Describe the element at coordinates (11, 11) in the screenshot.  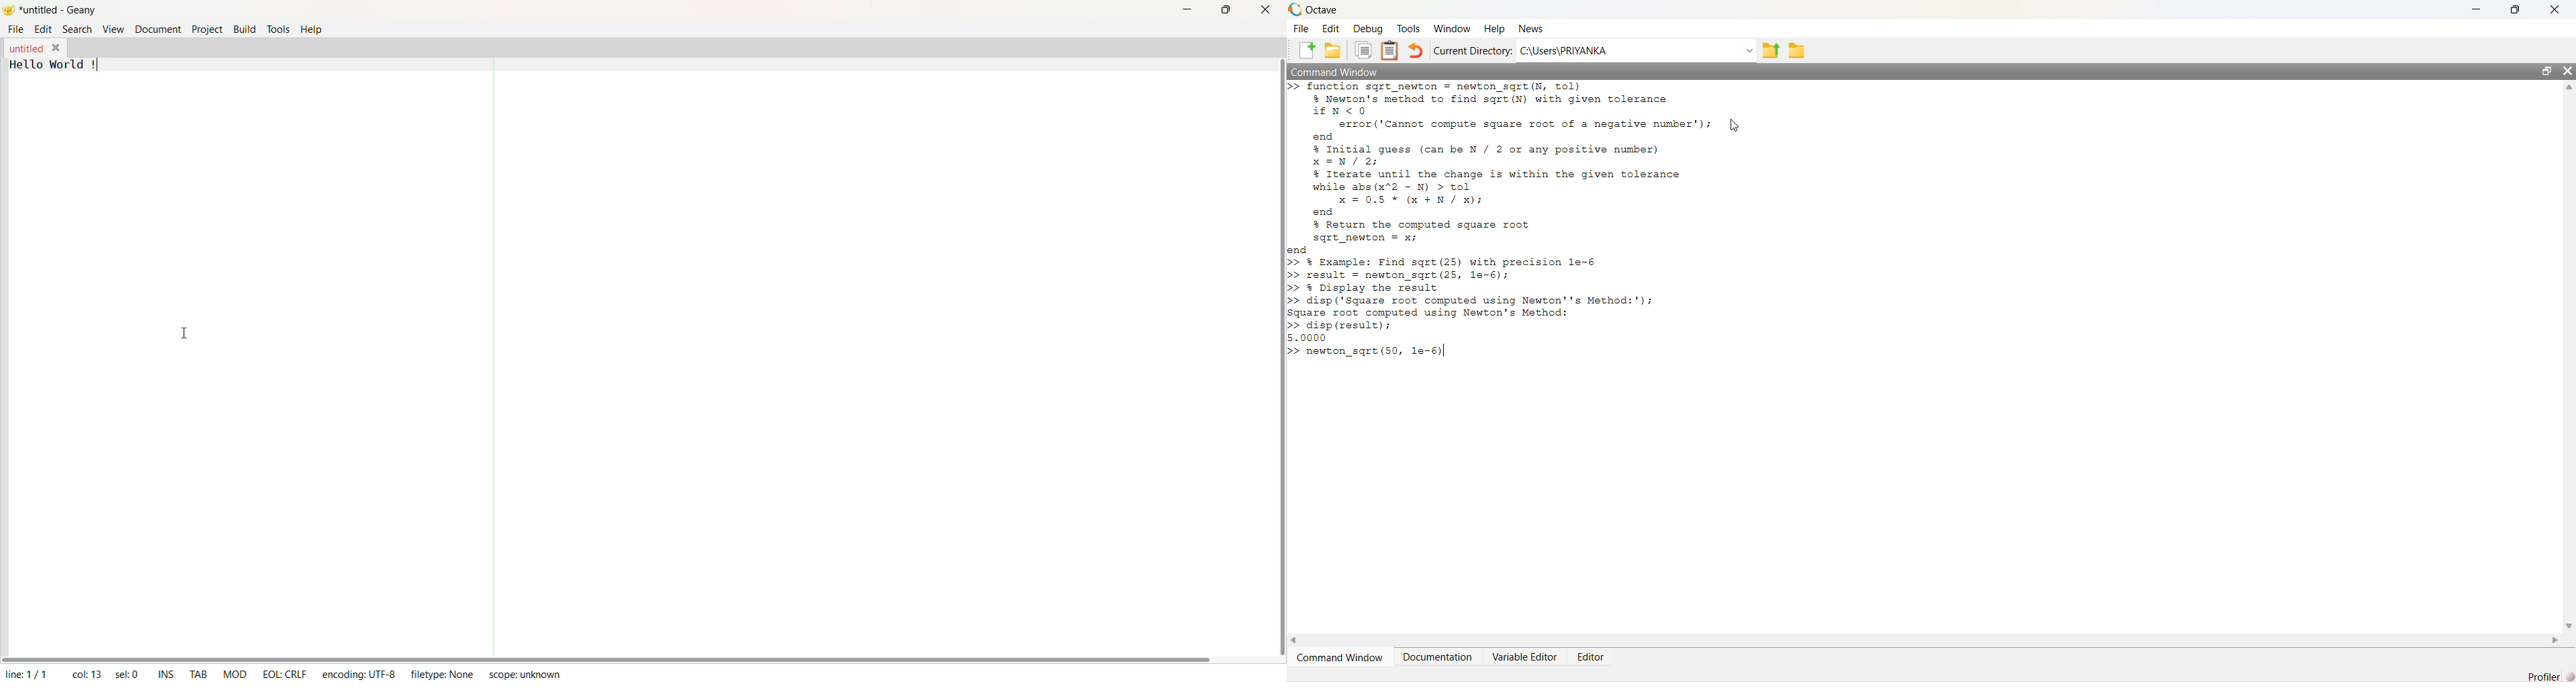
I see `Logo` at that location.